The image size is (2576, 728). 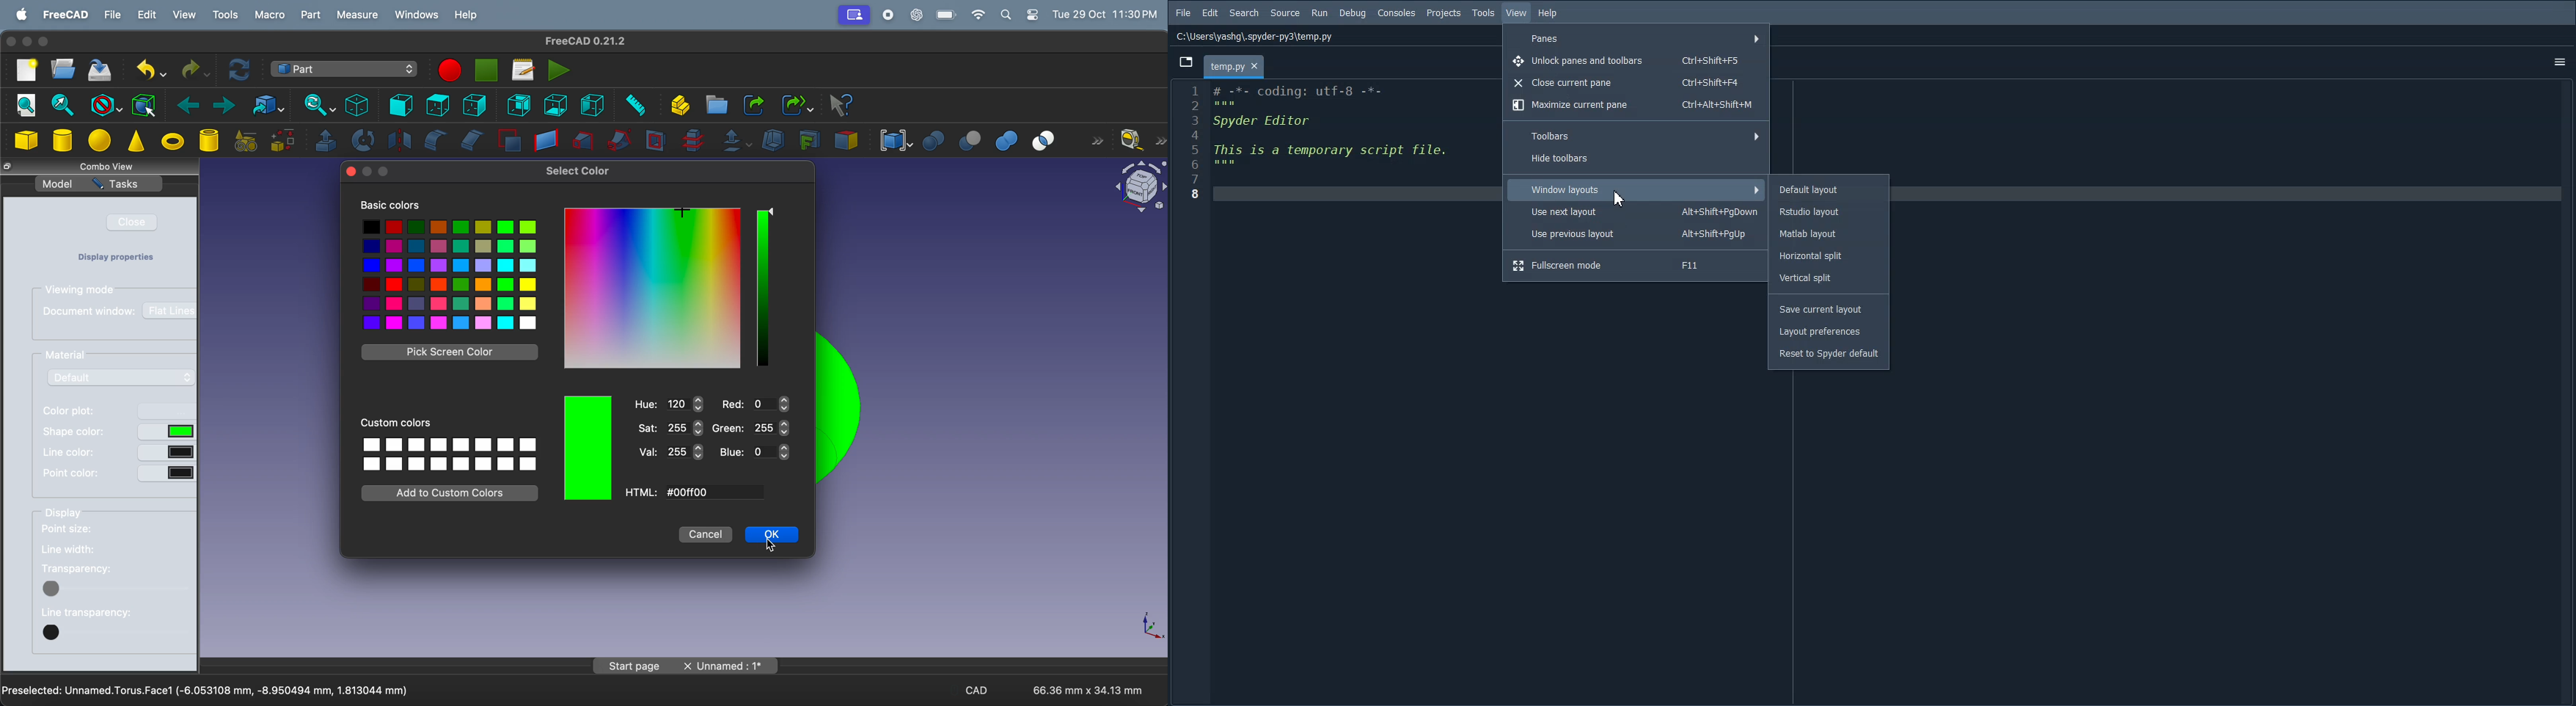 I want to click on cube, so click(x=28, y=140).